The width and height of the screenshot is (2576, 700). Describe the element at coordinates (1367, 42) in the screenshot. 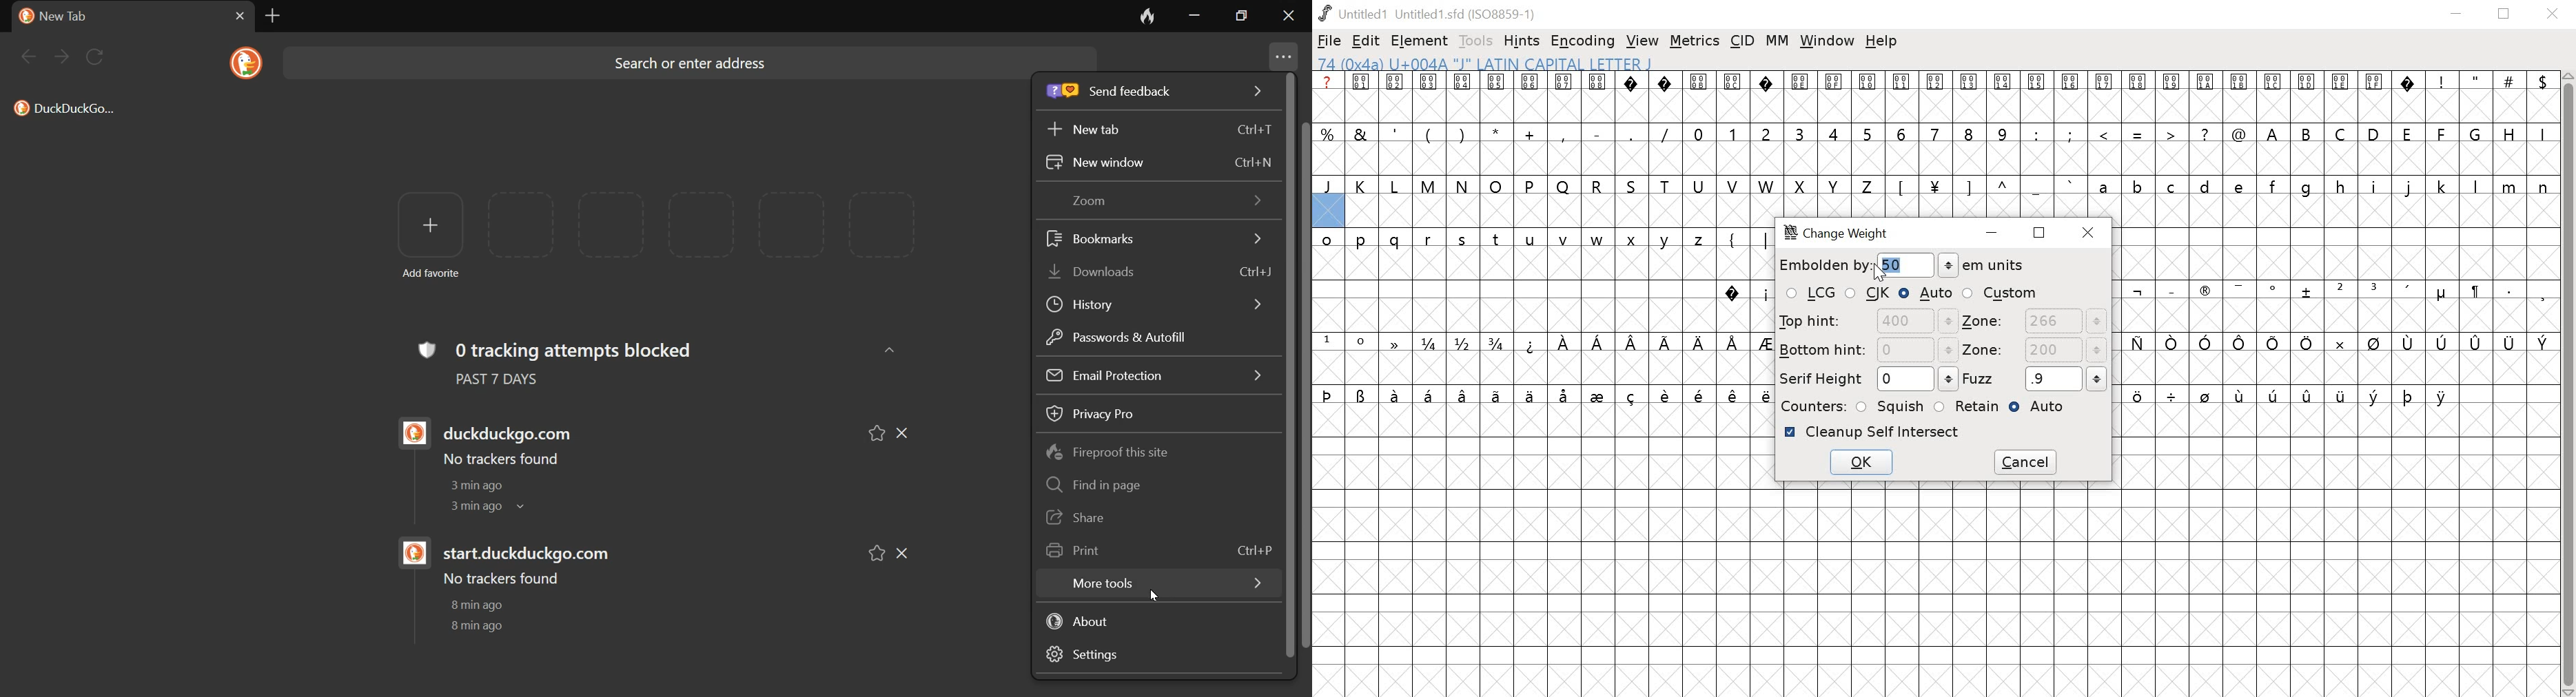

I see `EDIT` at that location.